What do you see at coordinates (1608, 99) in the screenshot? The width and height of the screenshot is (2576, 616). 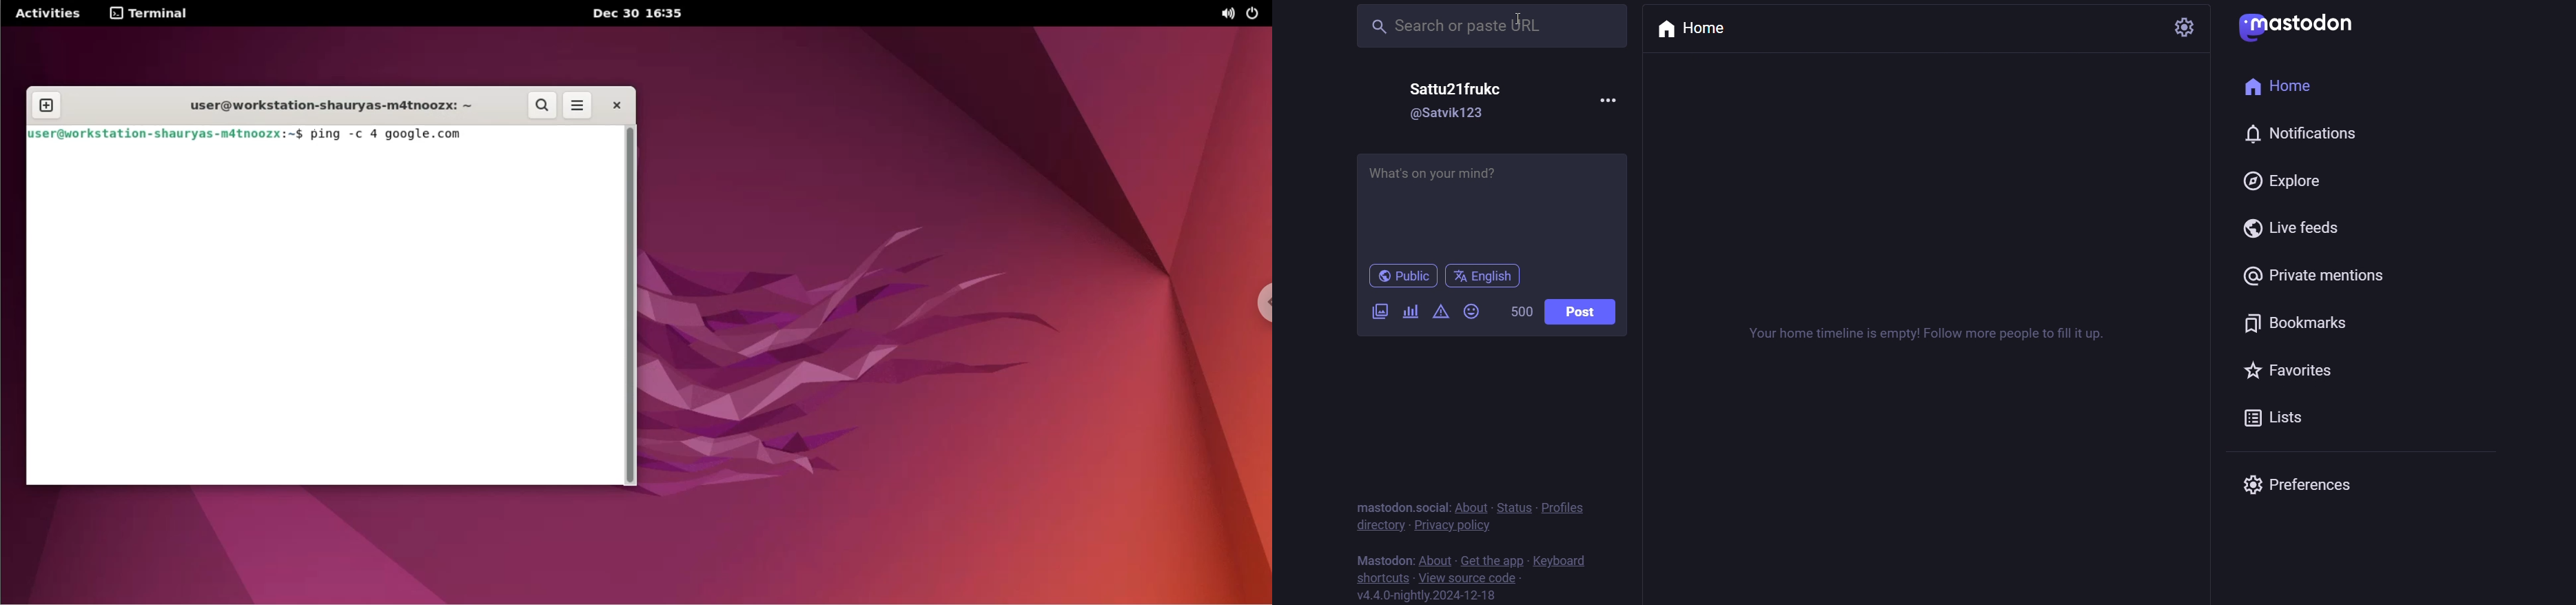 I see `more` at bounding box center [1608, 99].